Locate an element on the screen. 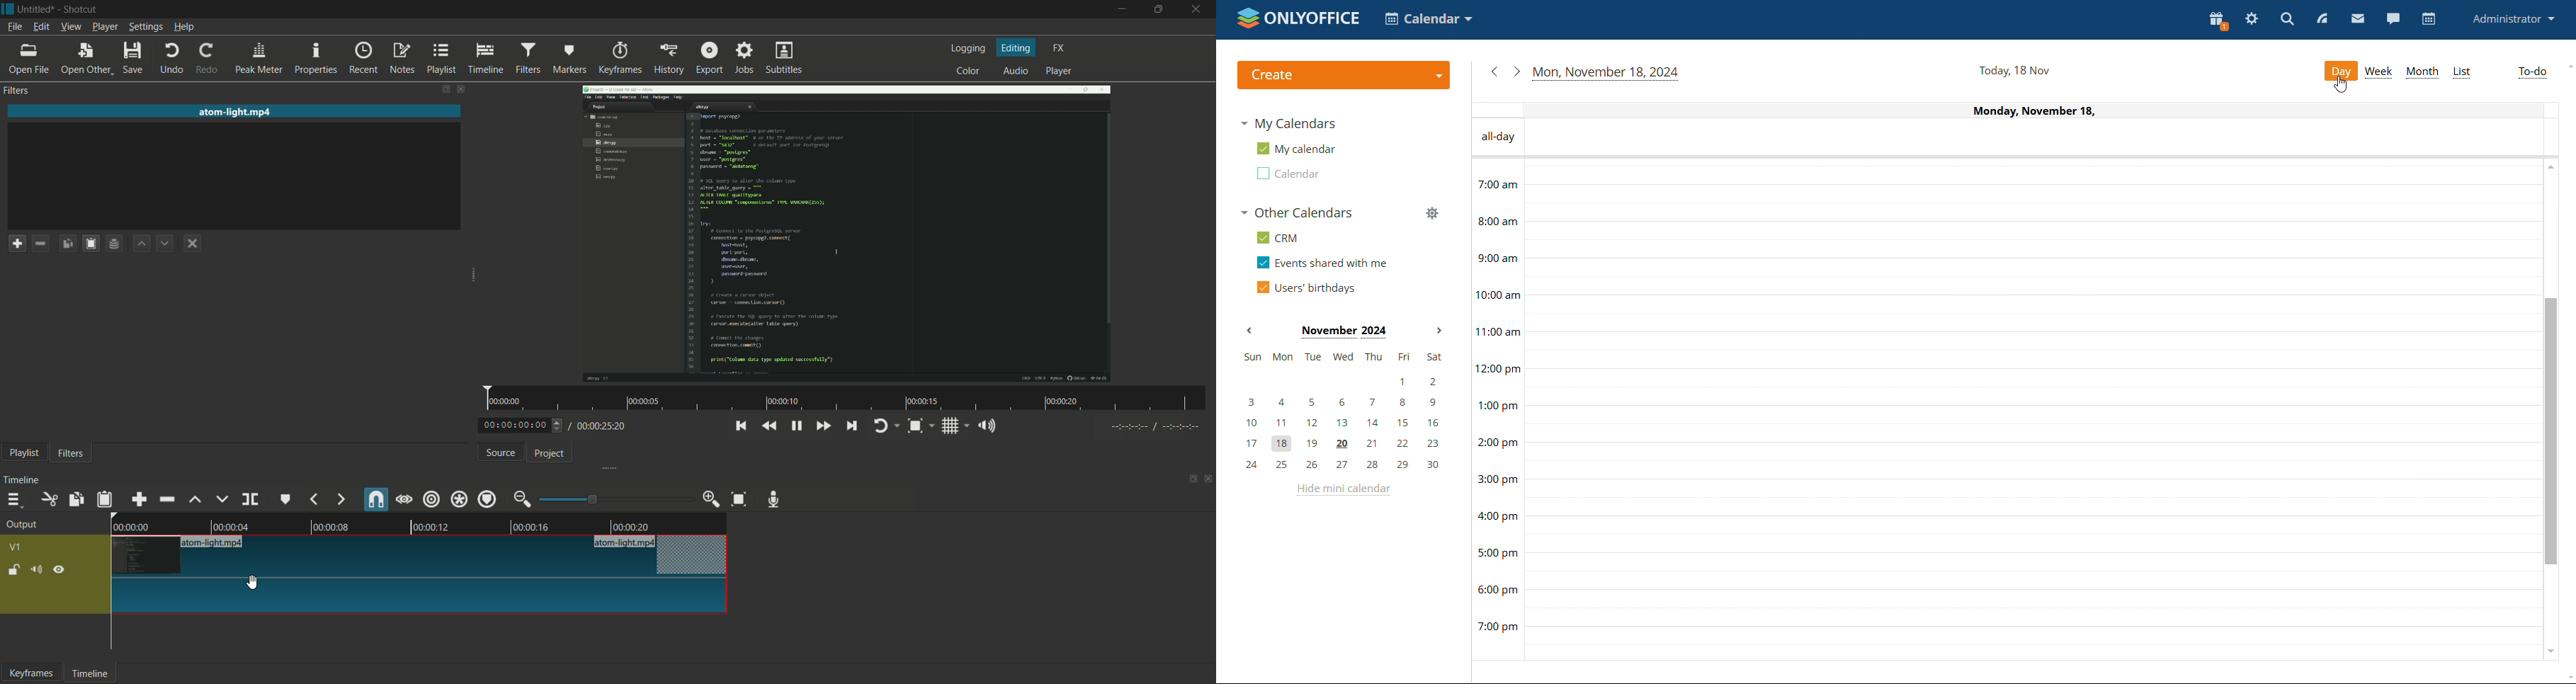  close app is located at coordinates (1200, 8).